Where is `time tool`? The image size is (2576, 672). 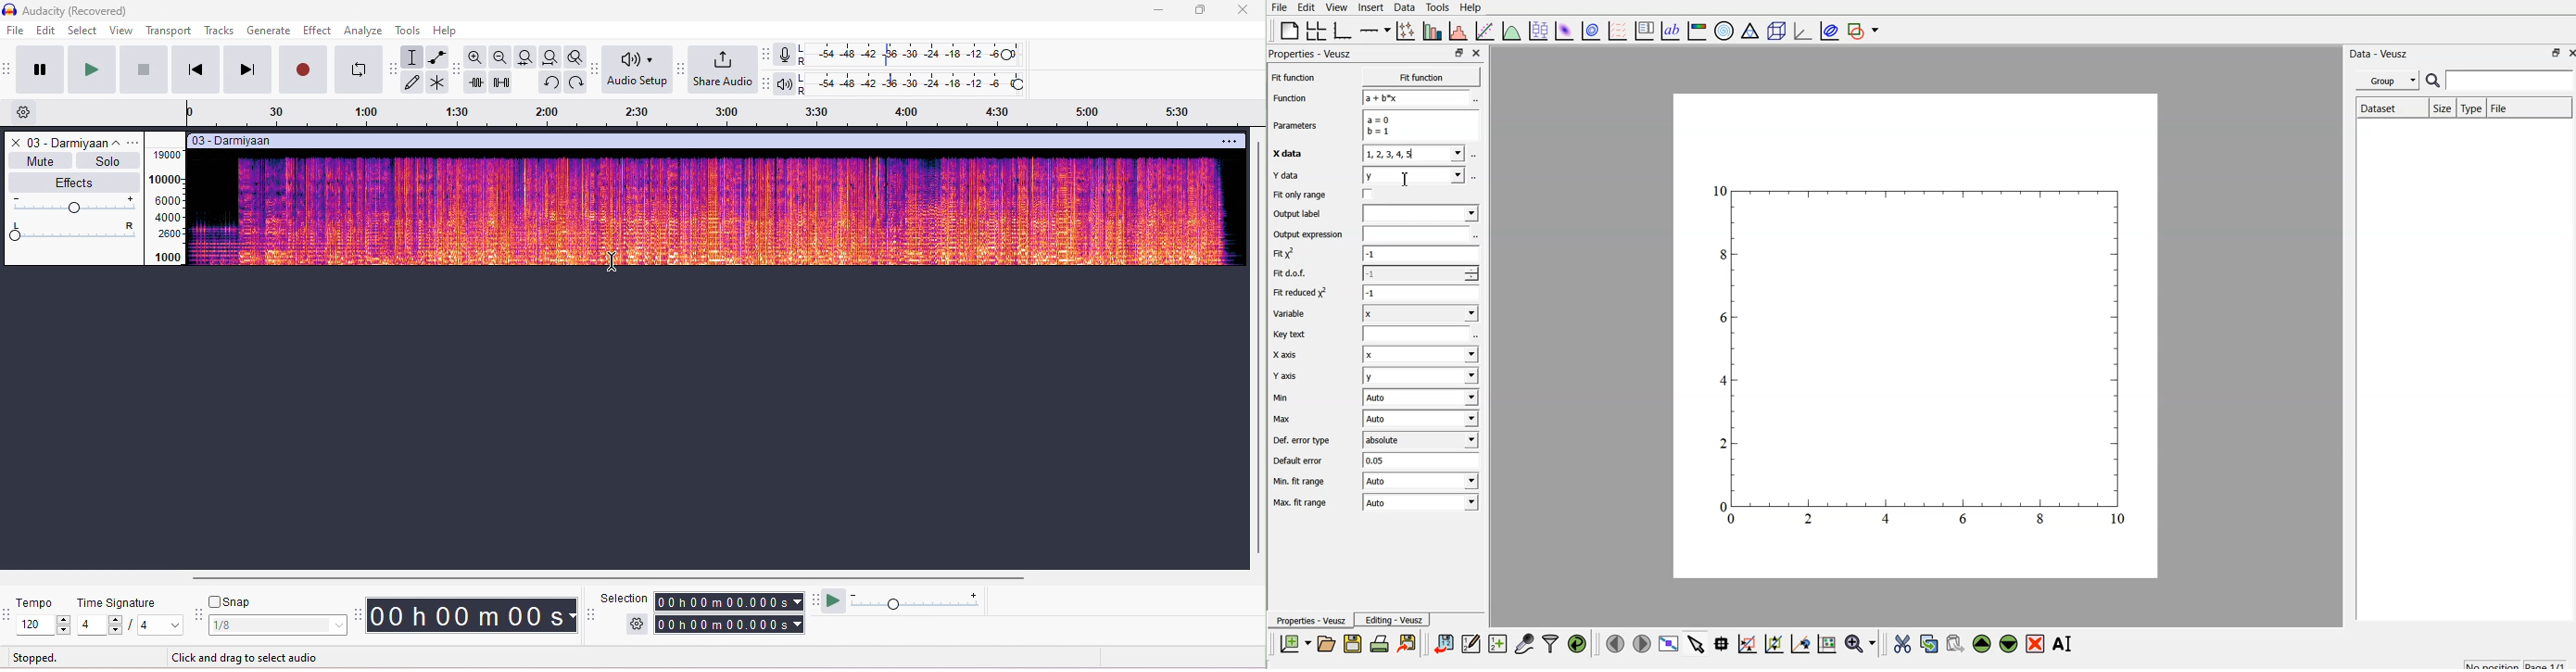 time tool is located at coordinates (358, 613).